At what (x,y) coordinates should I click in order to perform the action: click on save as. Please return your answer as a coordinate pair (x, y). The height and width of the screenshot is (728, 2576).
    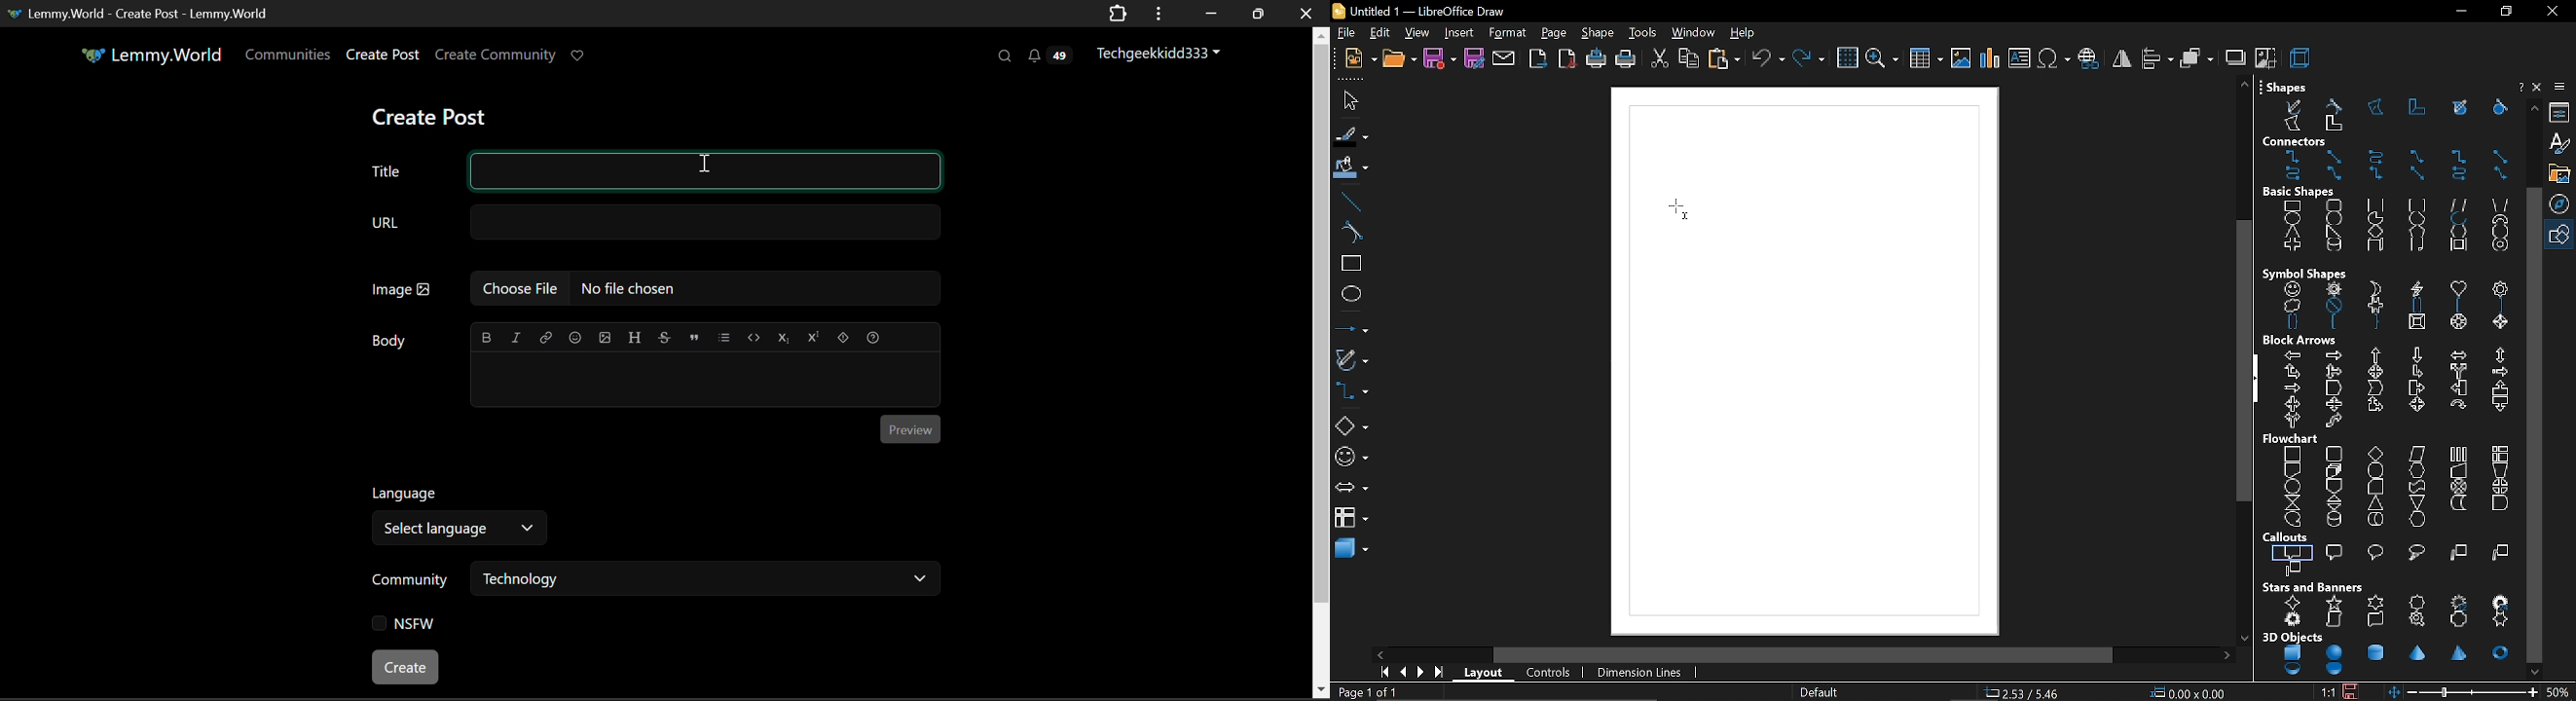
    Looking at the image, I should click on (1474, 59).